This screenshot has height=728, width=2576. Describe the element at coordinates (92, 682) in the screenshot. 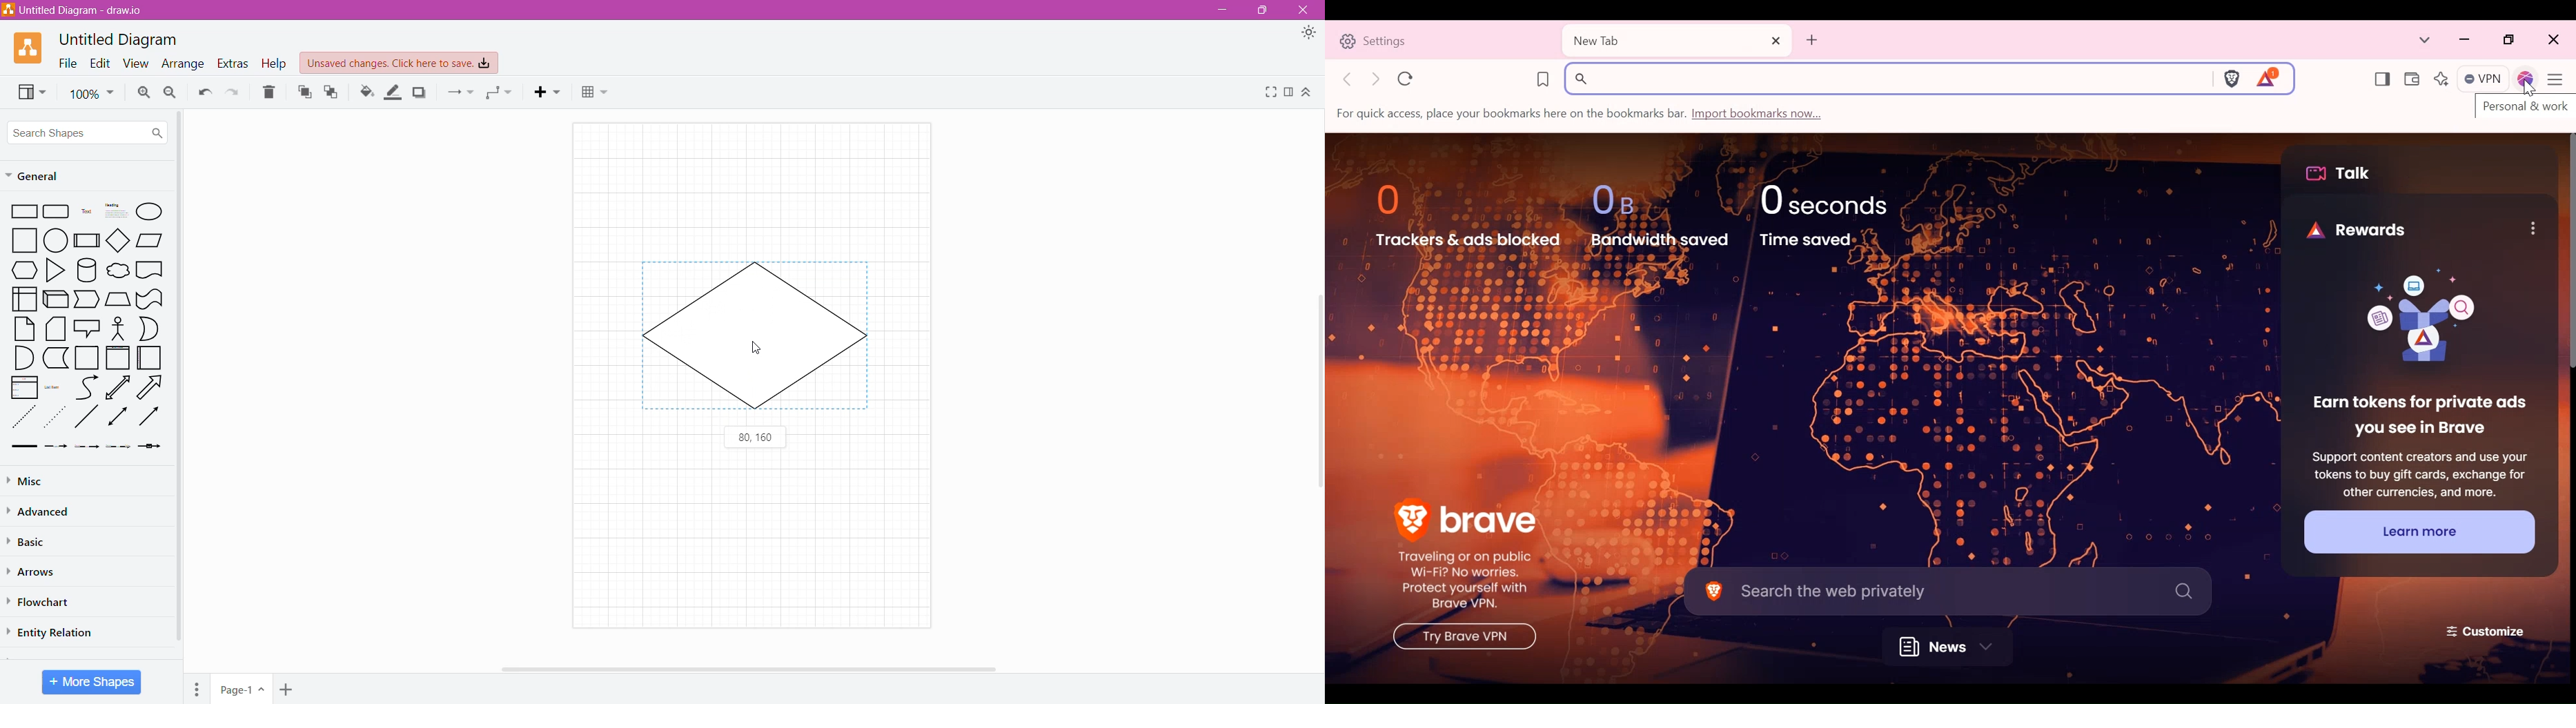

I see `More Shapes` at that location.